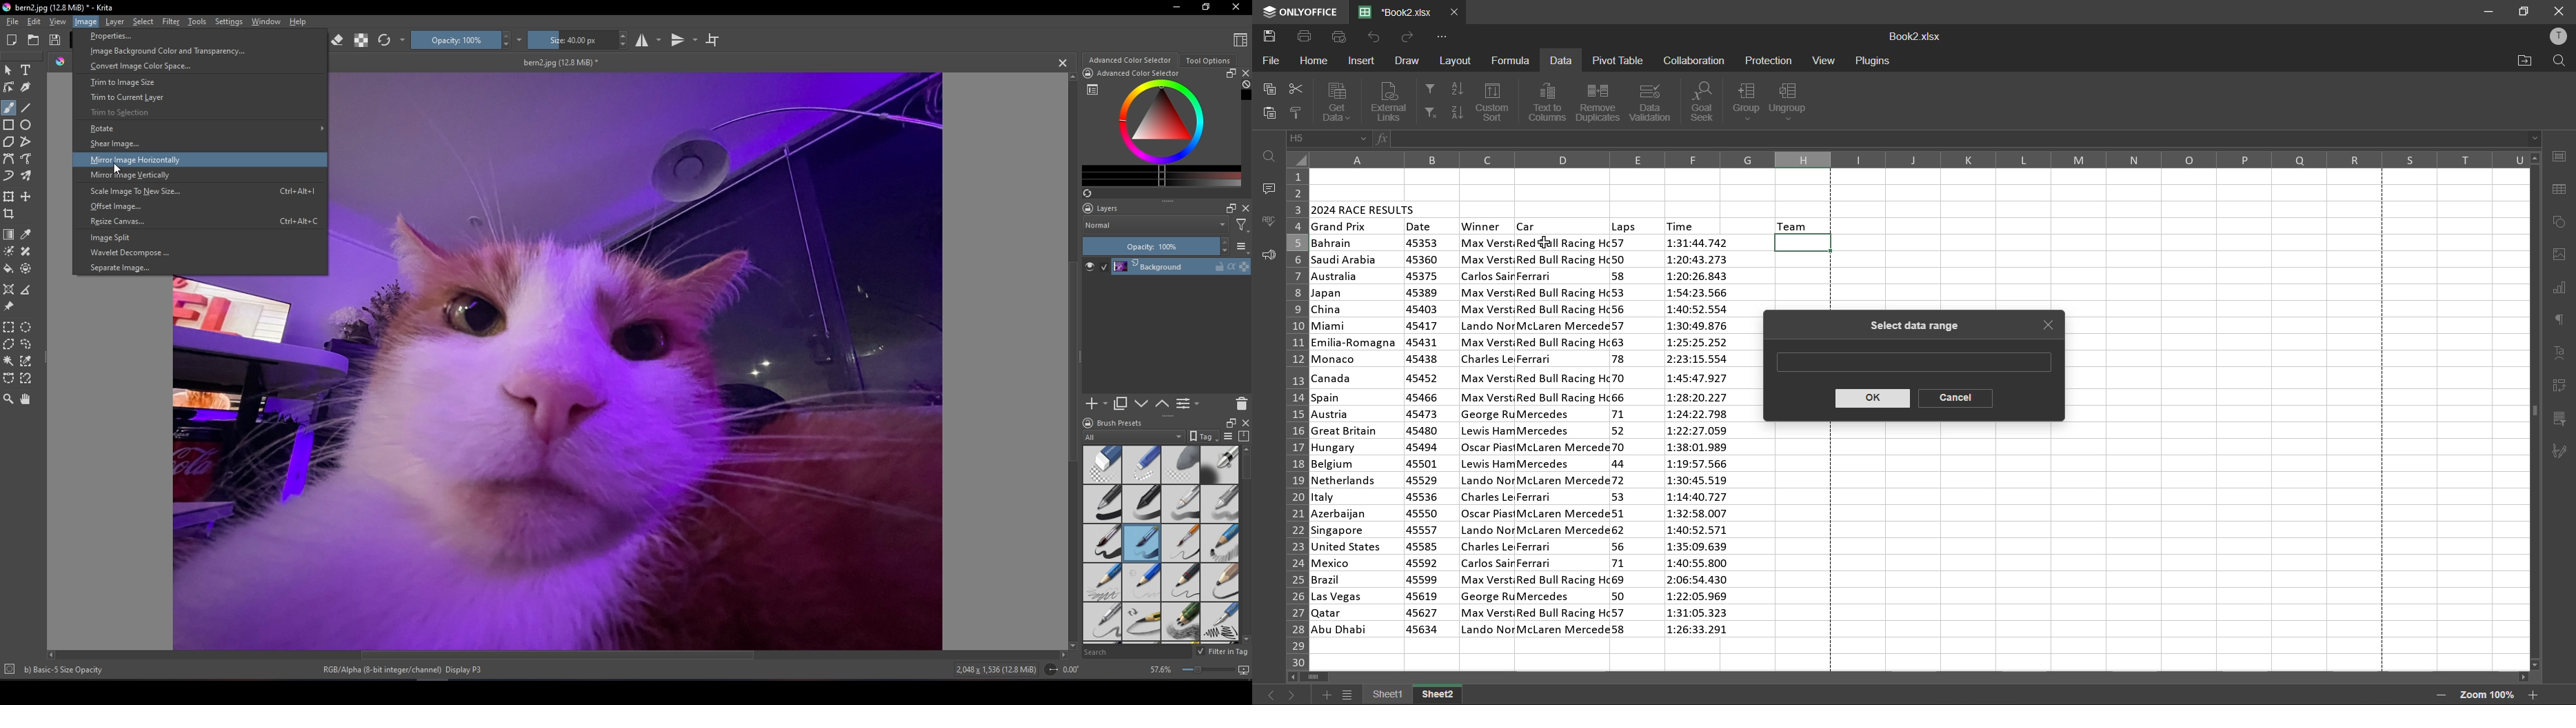 The height and width of the screenshot is (728, 2576). What do you see at coordinates (1189, 403) in the screenshot?
I see `View or change layer properties` at bounding box center [1189, 403].